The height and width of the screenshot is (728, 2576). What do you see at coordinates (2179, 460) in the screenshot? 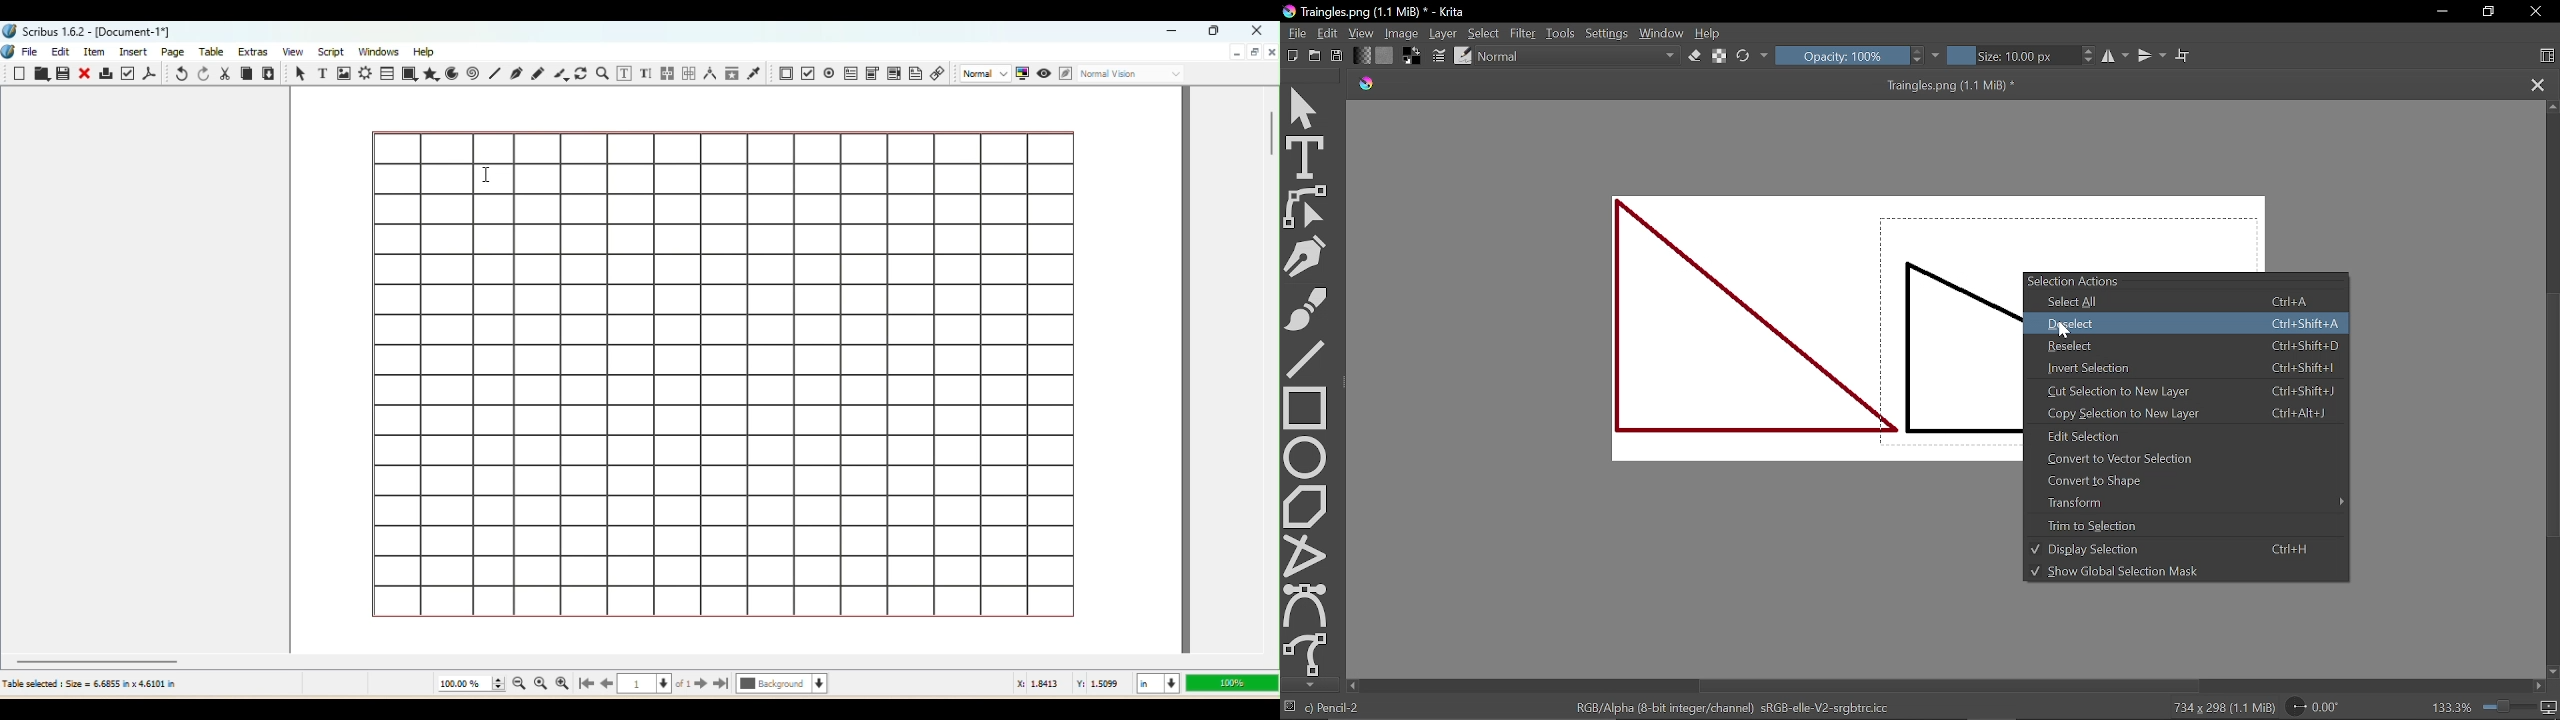
I see `Connect to vector selection` at bounding box center [2179, 460].